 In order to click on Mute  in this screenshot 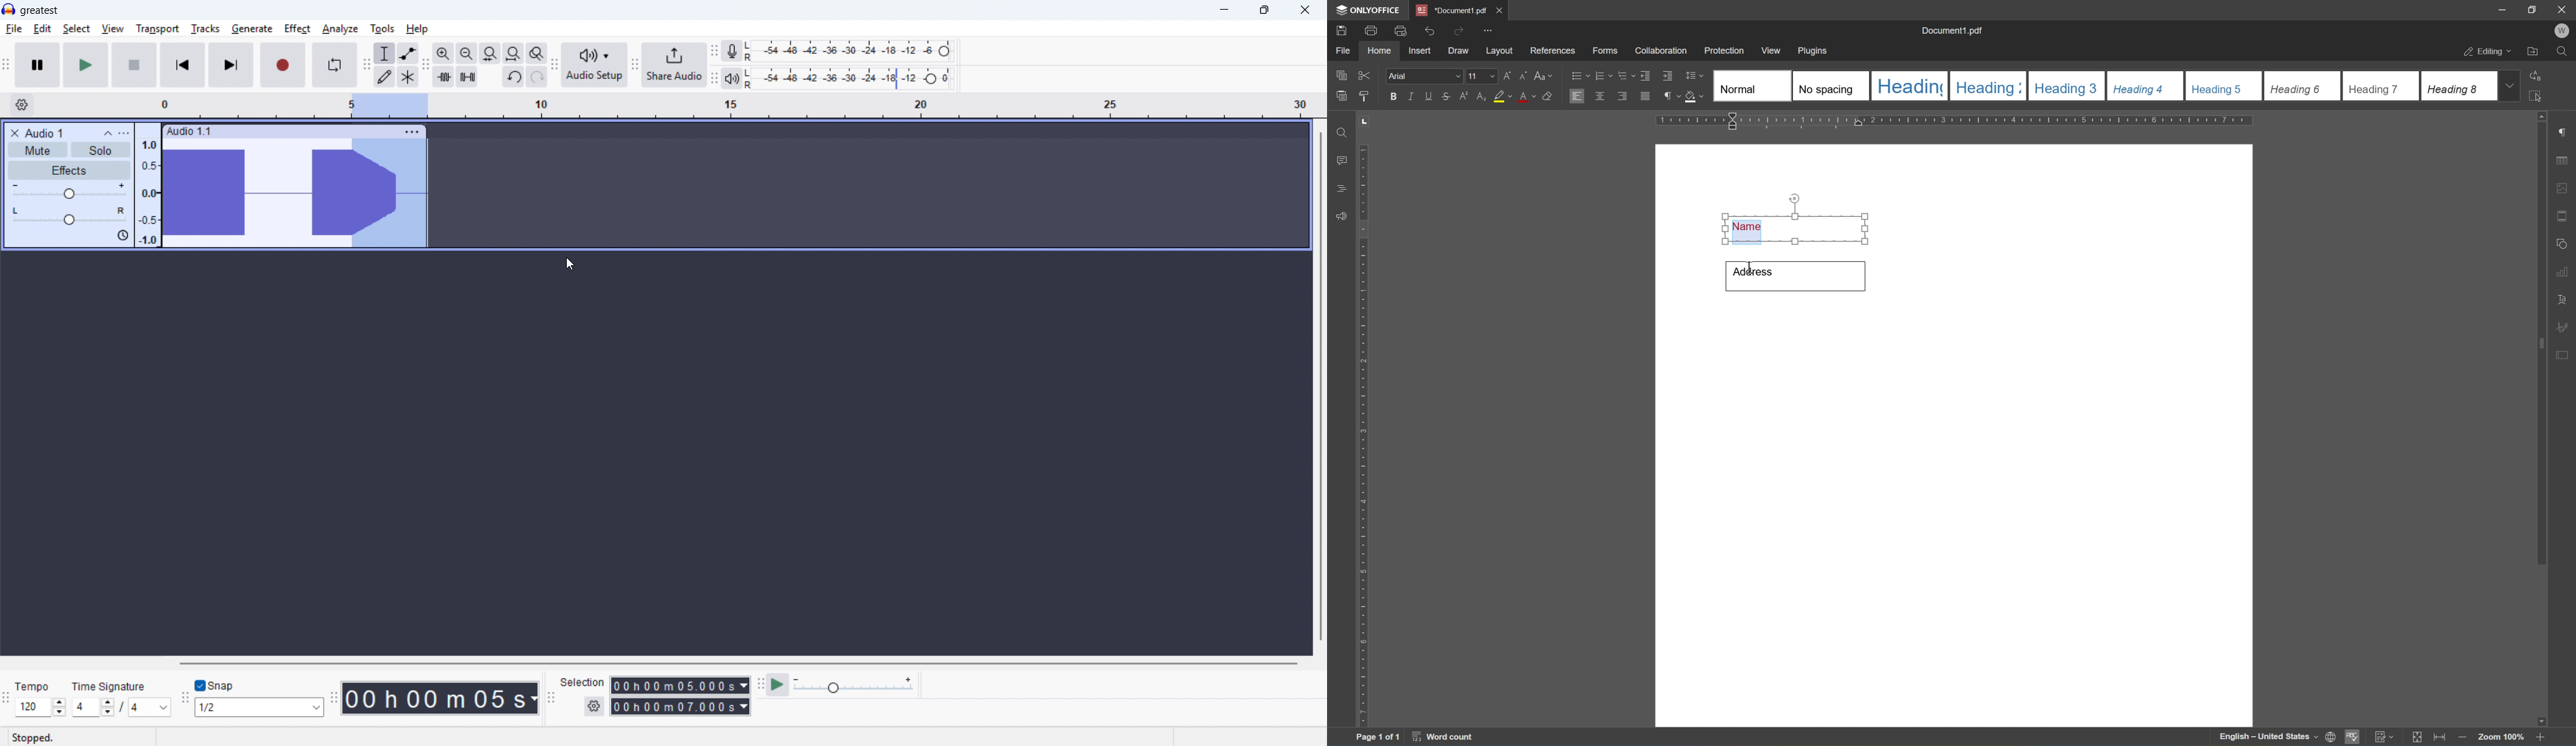, I will do `click(37, 149)`.